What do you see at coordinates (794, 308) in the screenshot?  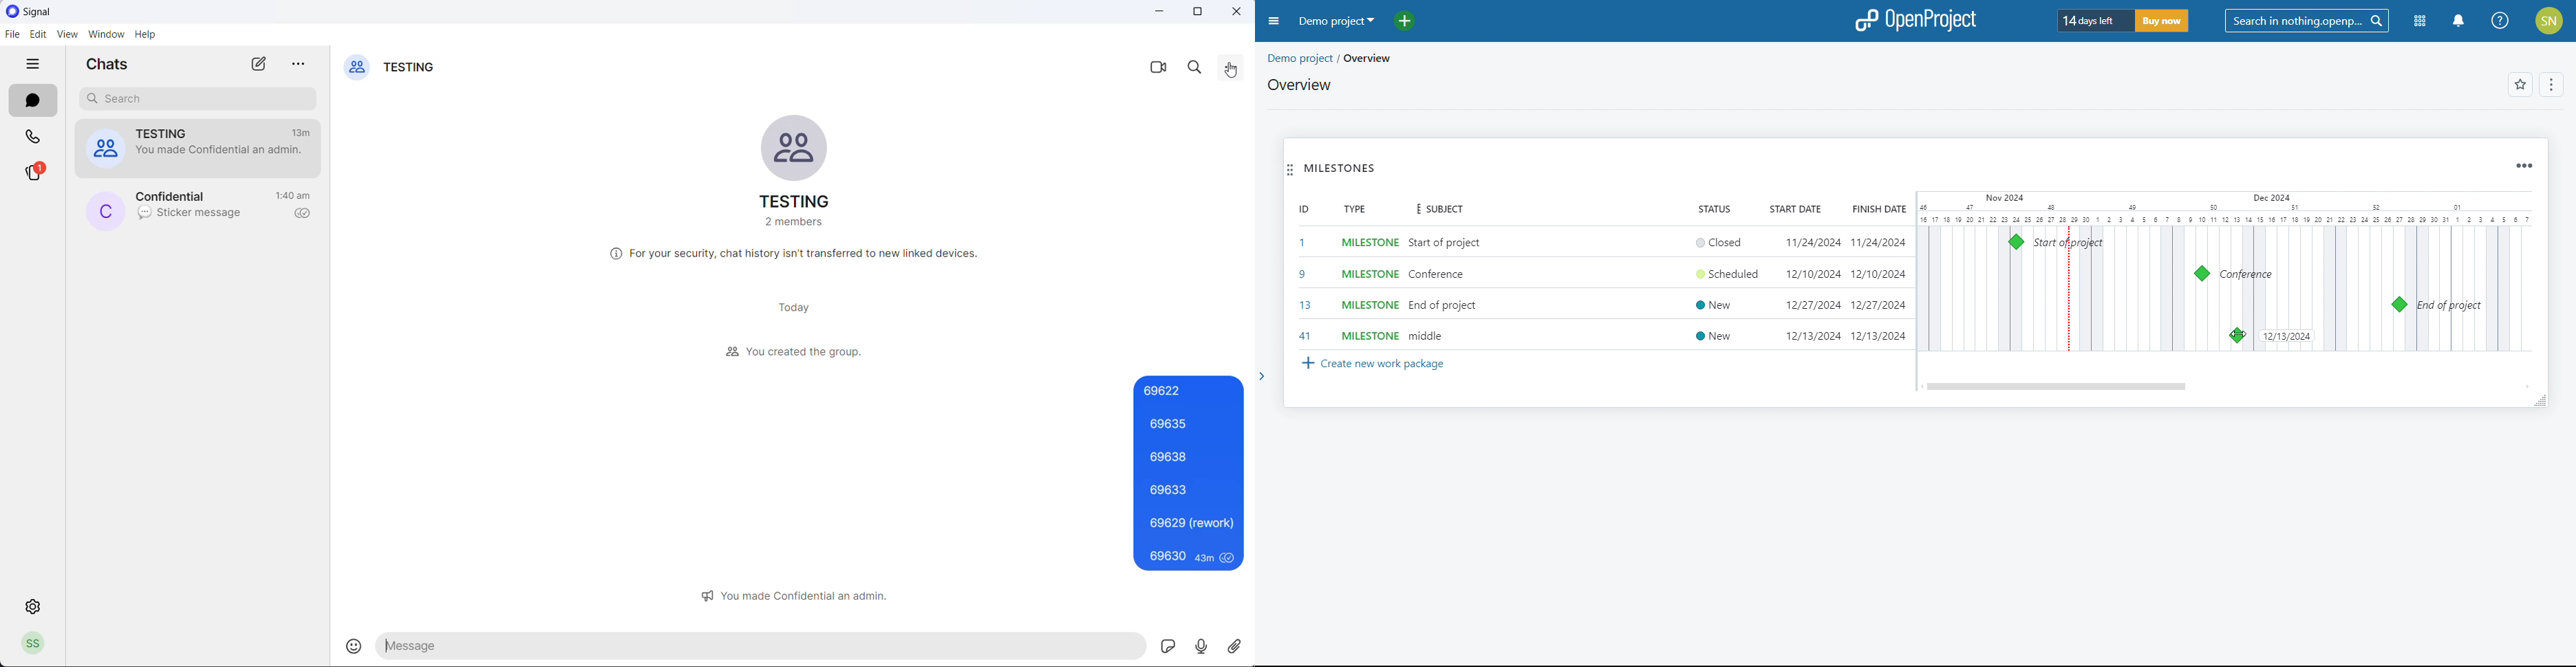 I see `today heading` at bounding box center [794, 308].